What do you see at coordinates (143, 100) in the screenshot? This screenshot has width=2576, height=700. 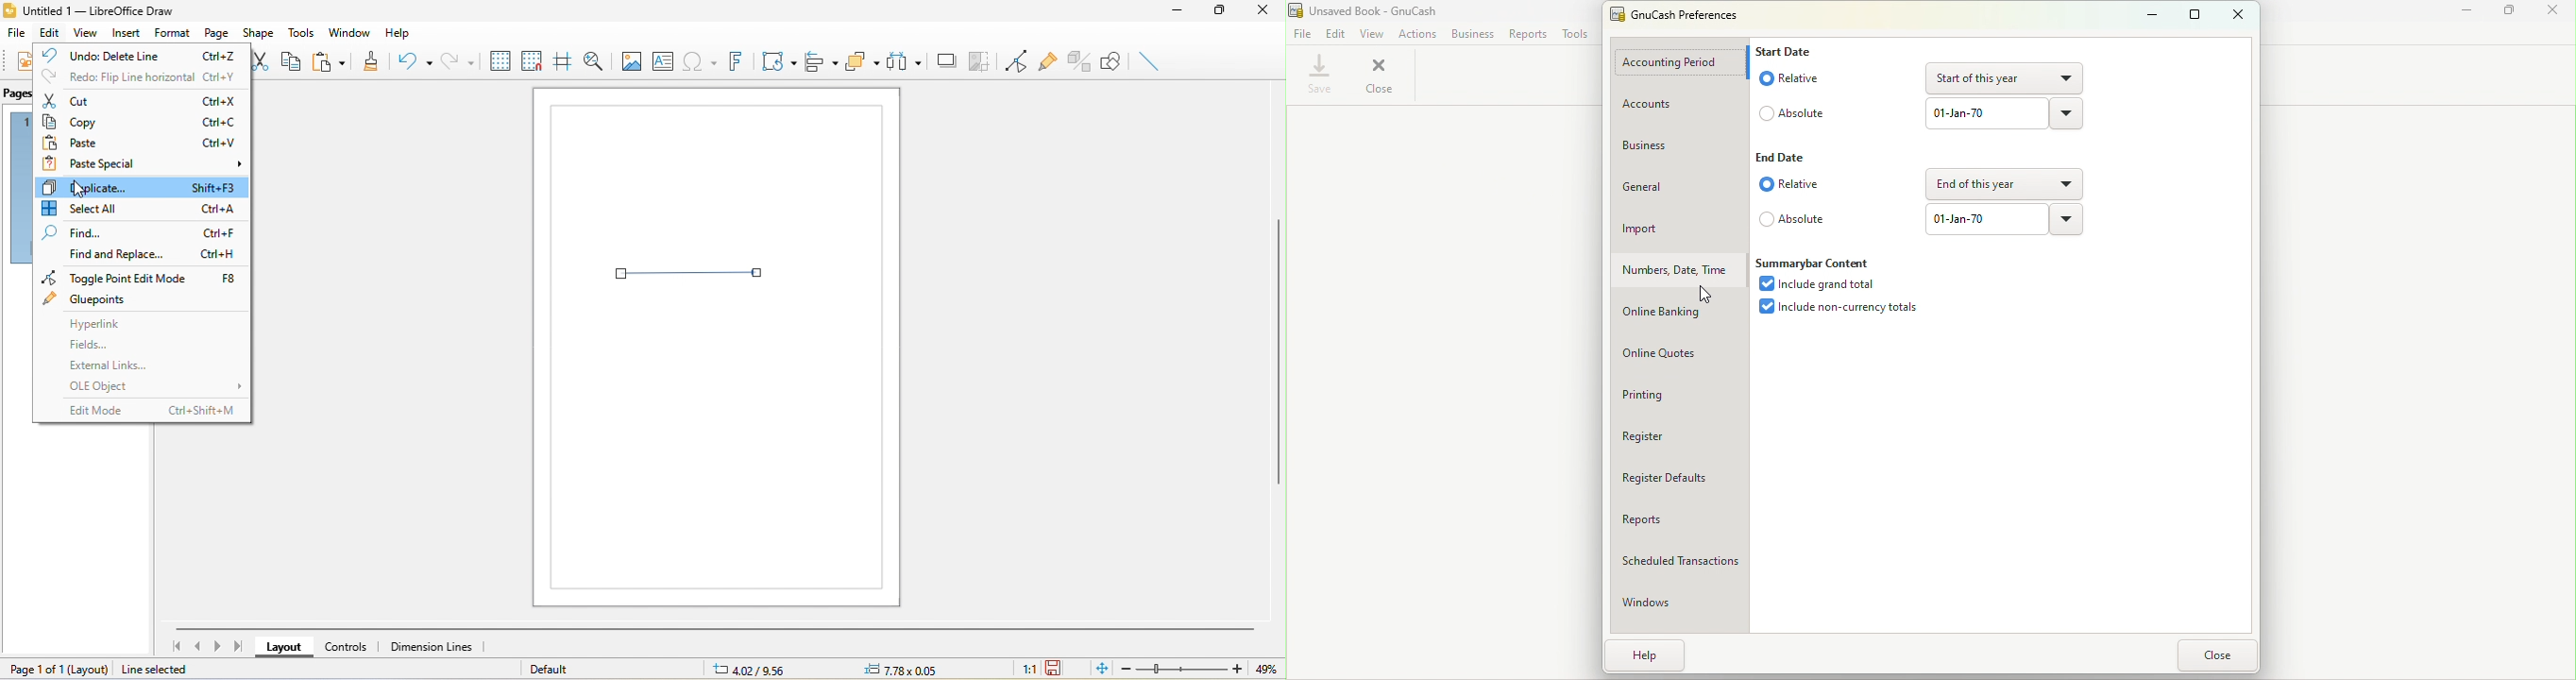 I see `cut` at bounding box center [143, 100].